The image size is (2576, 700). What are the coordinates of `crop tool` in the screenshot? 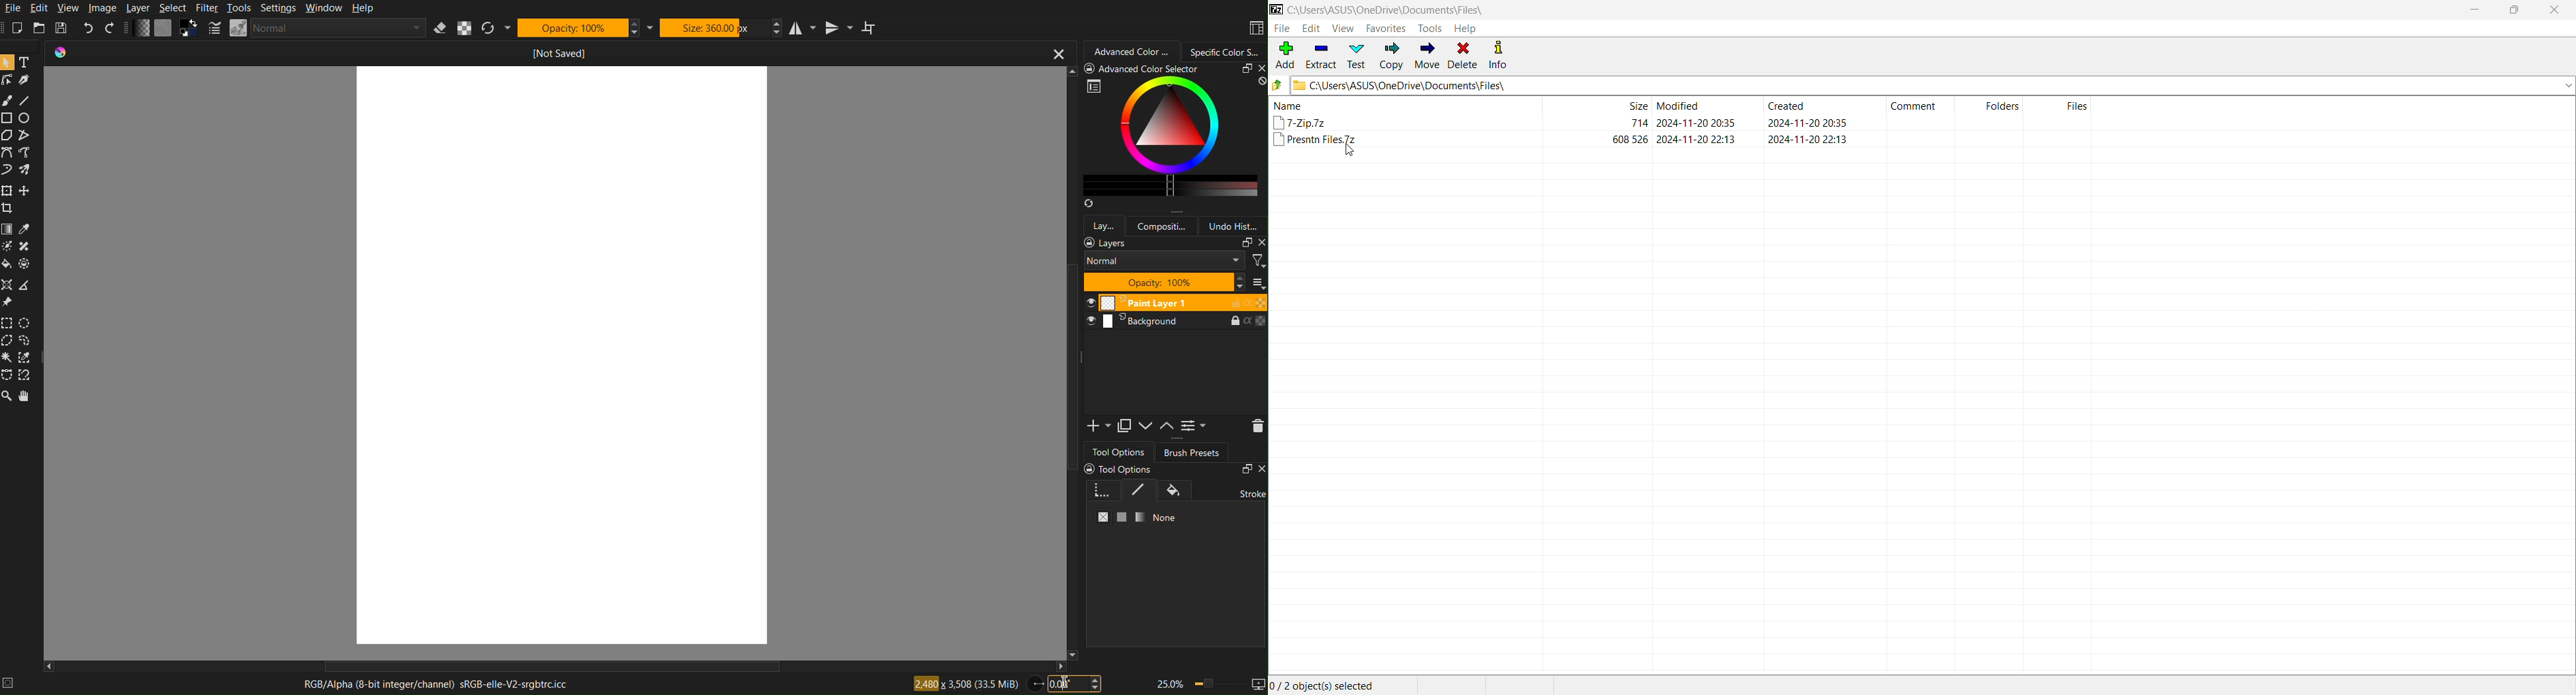 It's located at (8, 208).